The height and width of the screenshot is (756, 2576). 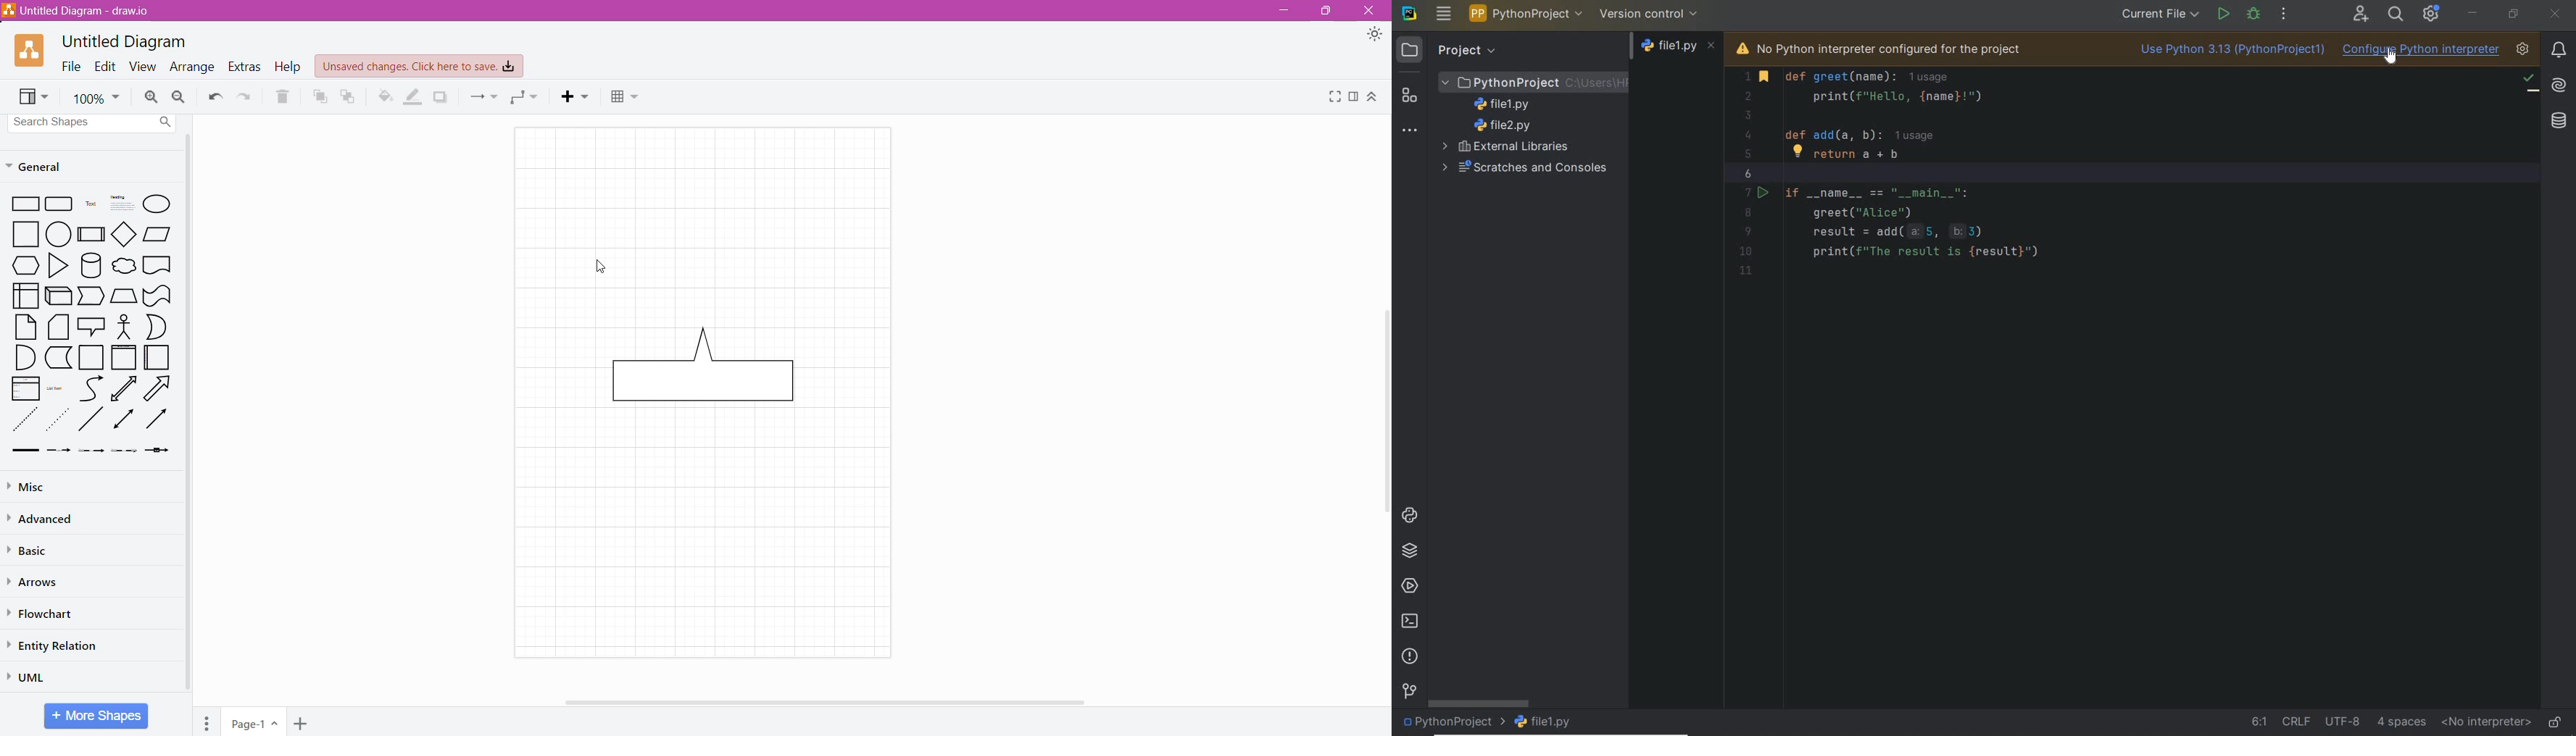 I want to click on Edit, so click(x=105, y=66).